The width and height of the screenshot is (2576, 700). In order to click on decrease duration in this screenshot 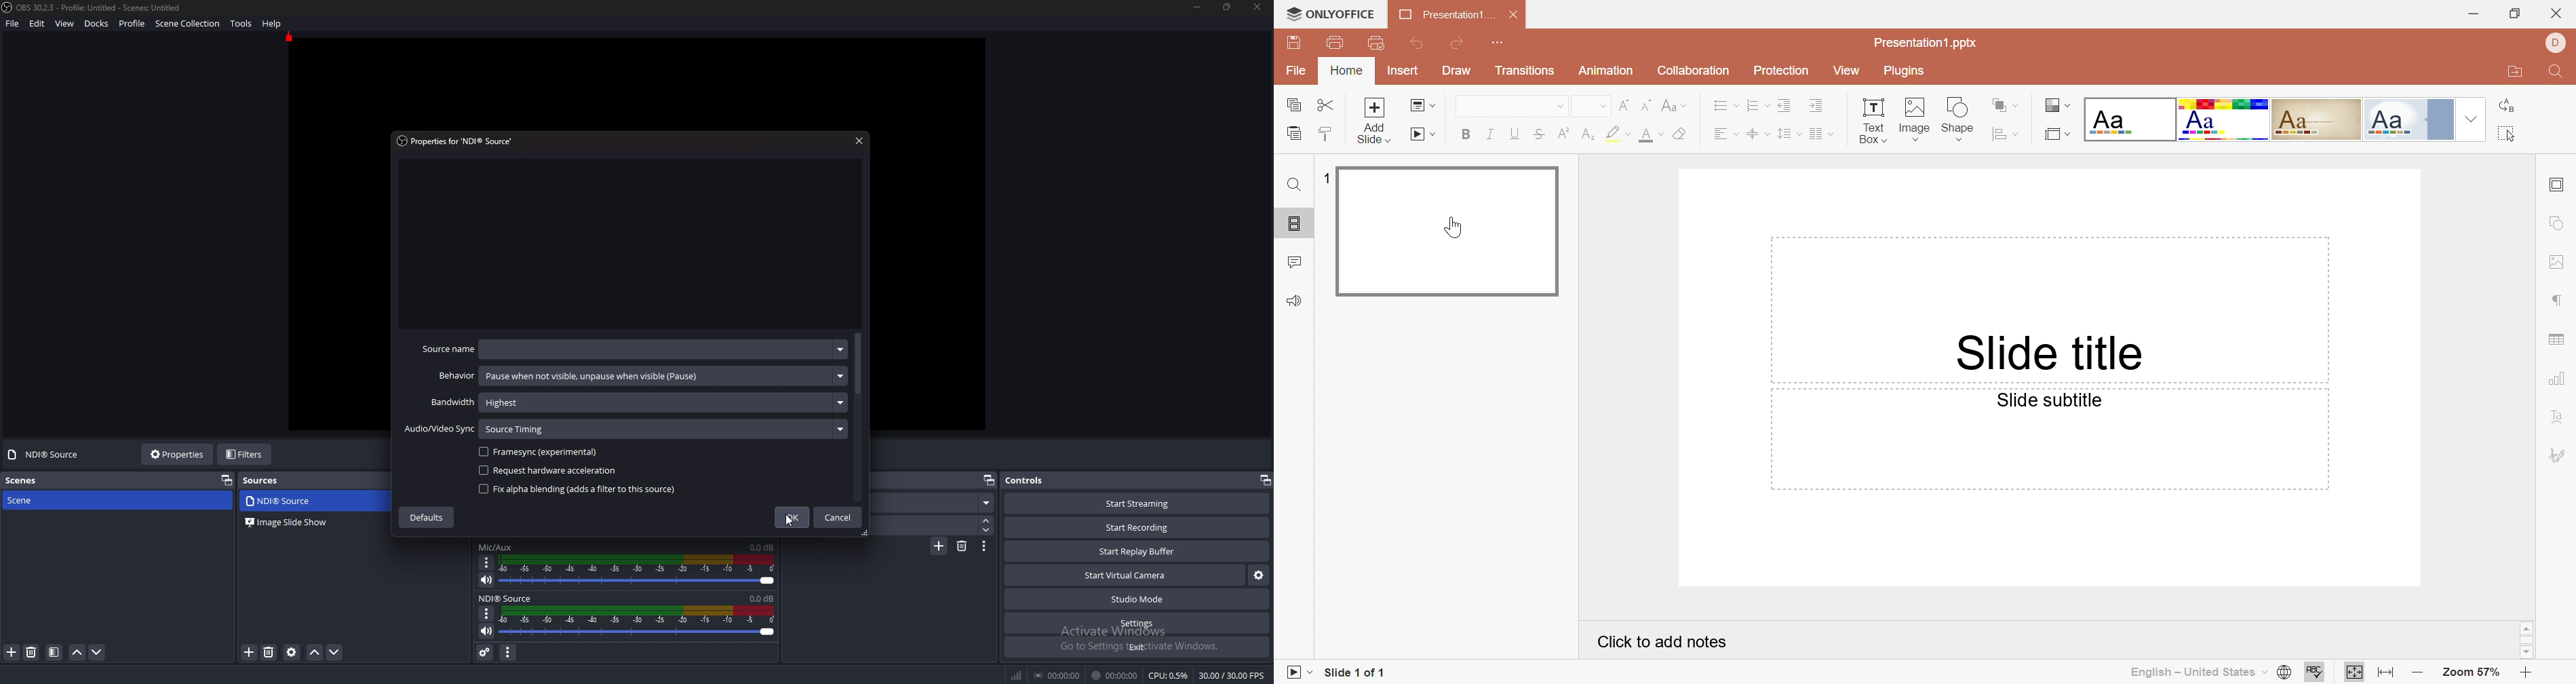, I will do `click(987, 529)`.